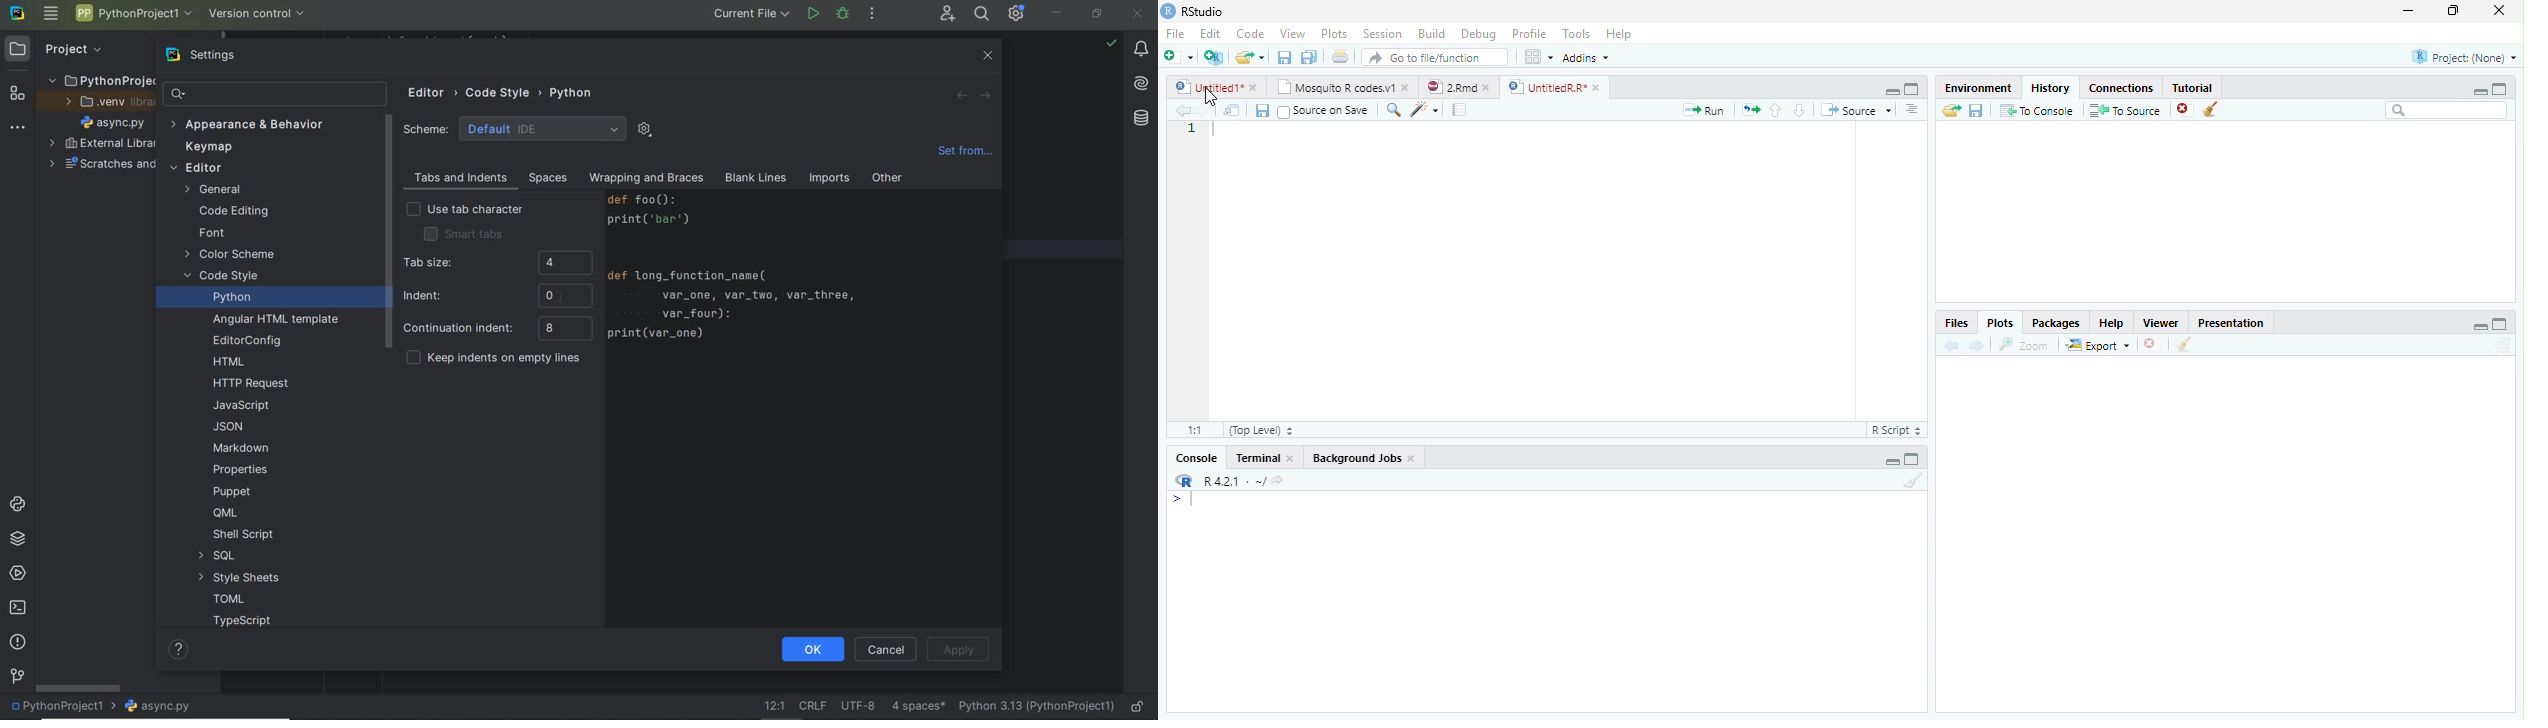 Image resolution: width=2548 pixels, height=728 pixels. I want to click on Console, so click(1196, 459).